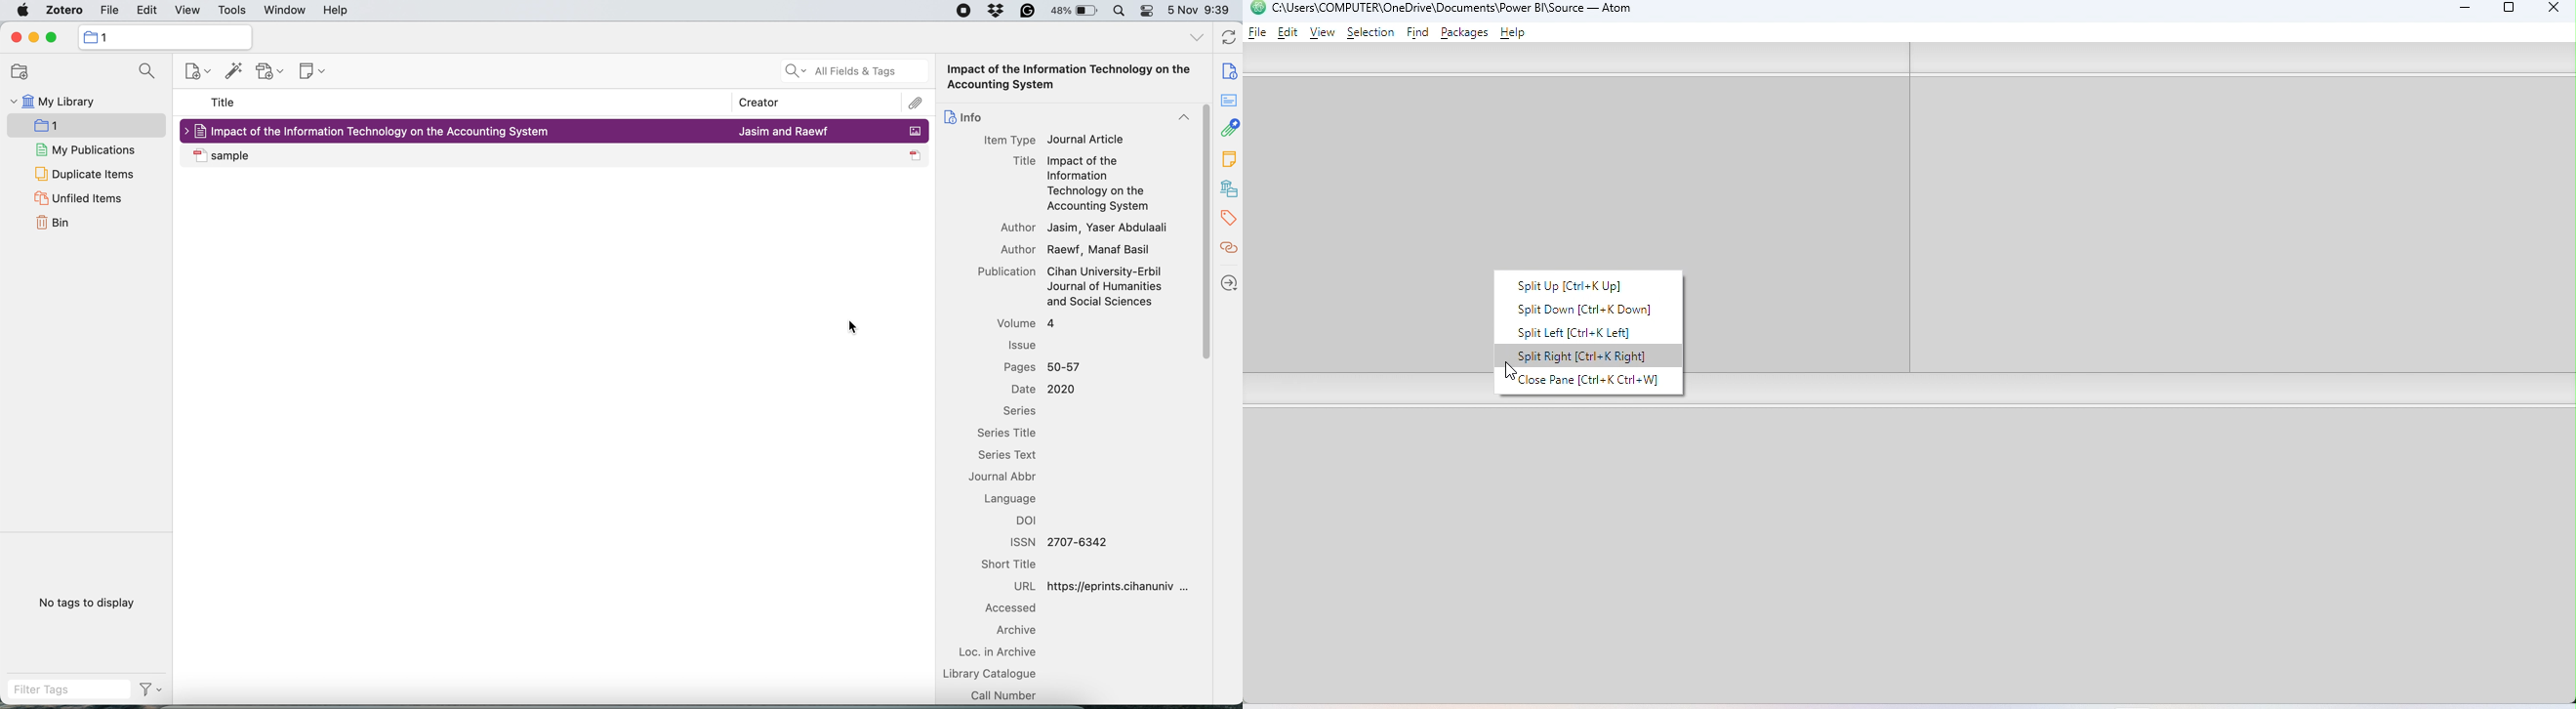  What do you see at coordinates (231, 11) in the screenshot?
I see `tools` at bounding box center [231, 11].